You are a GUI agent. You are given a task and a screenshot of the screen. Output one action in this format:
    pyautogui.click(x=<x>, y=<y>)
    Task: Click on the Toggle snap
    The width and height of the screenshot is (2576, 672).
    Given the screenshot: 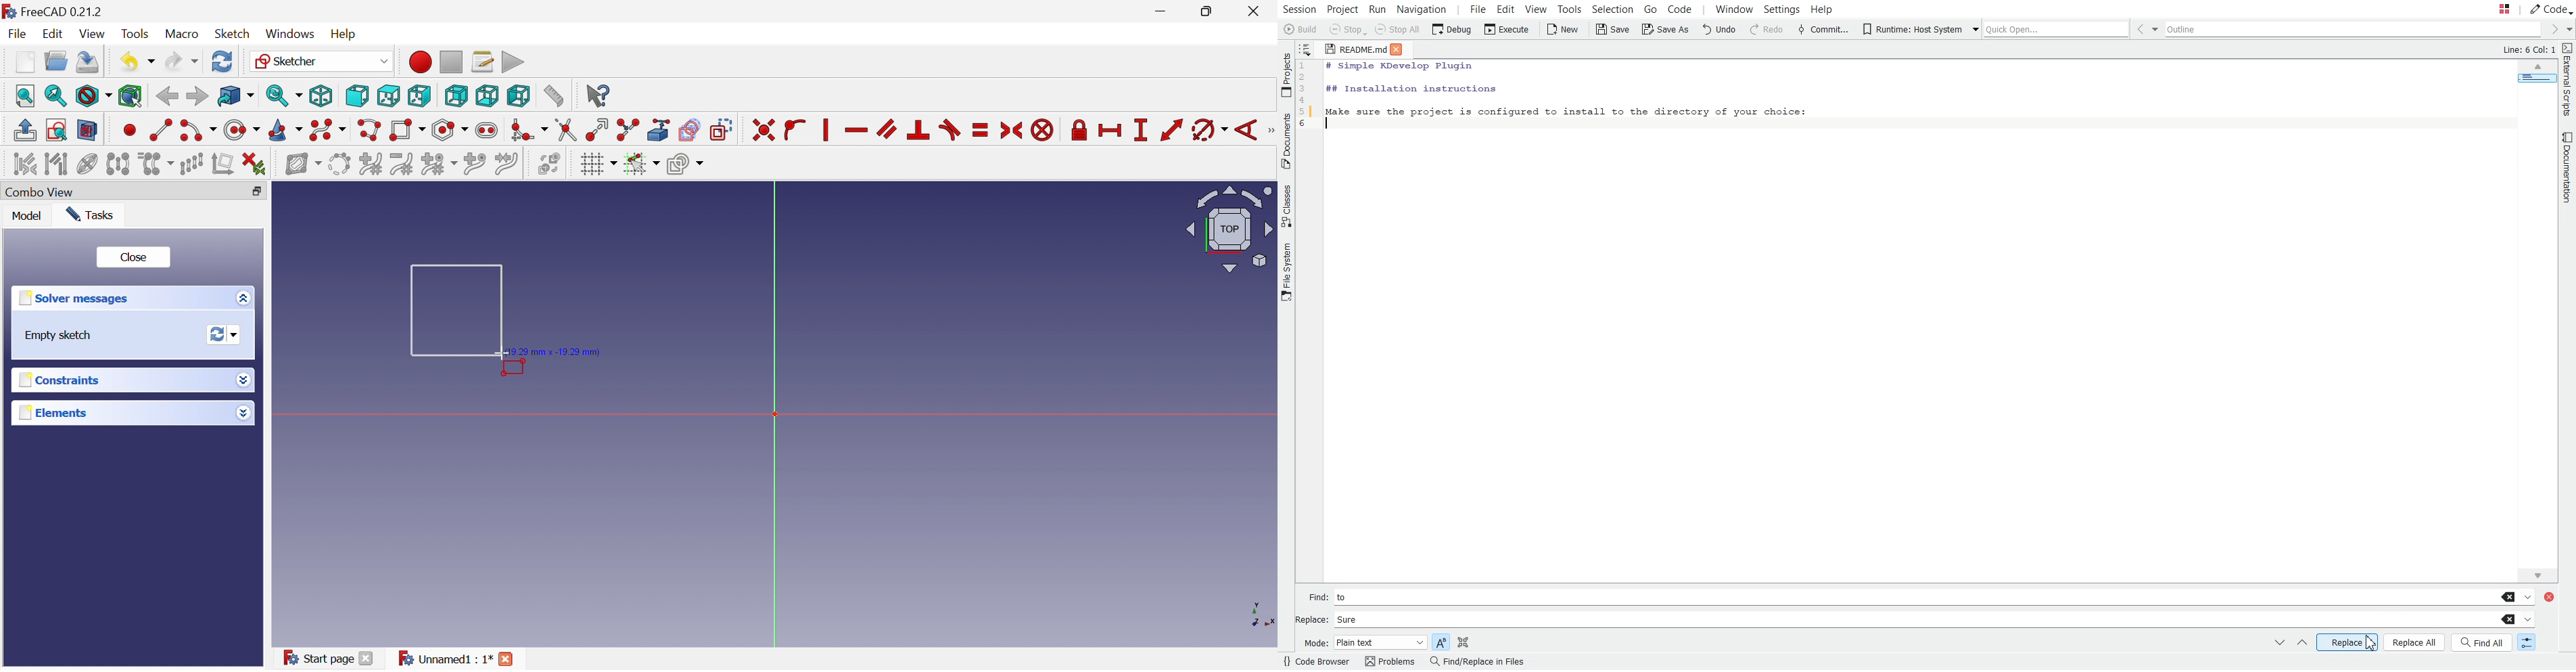 What is the action you would take?
    pyautogui.click(x=640, y=165)
    